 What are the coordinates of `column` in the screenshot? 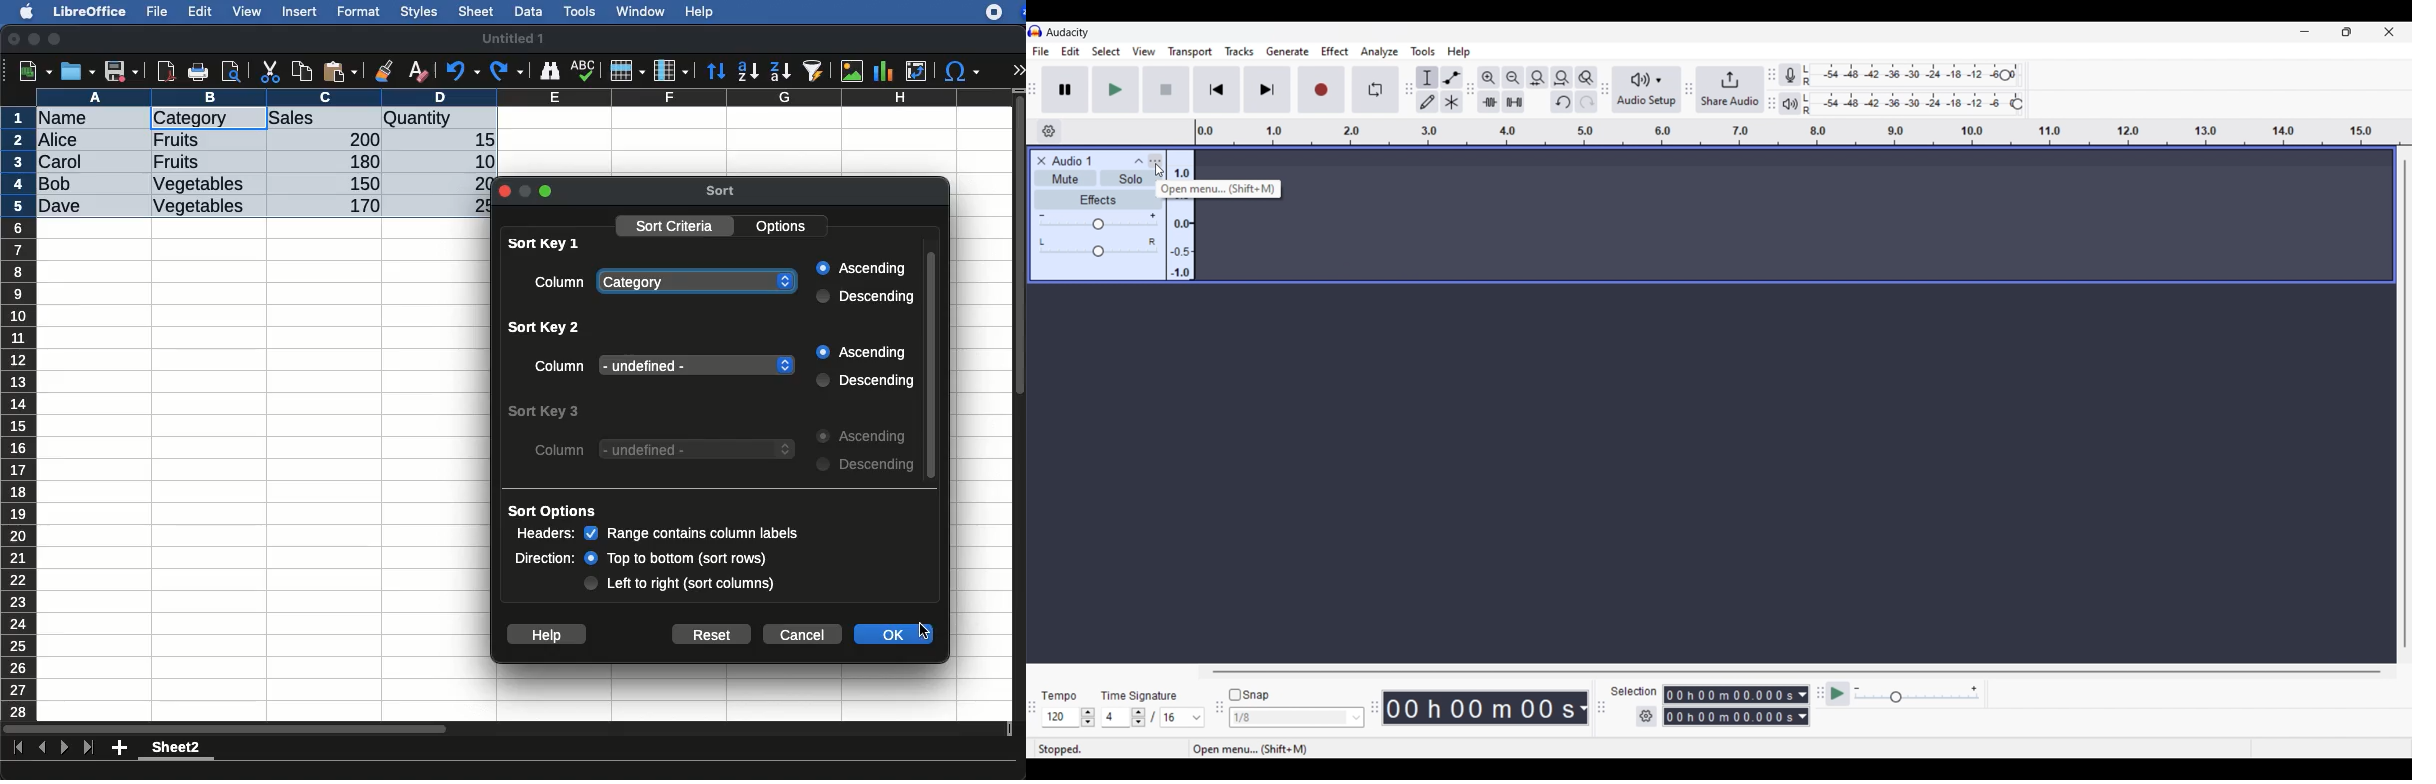 It's located at (559, 365).